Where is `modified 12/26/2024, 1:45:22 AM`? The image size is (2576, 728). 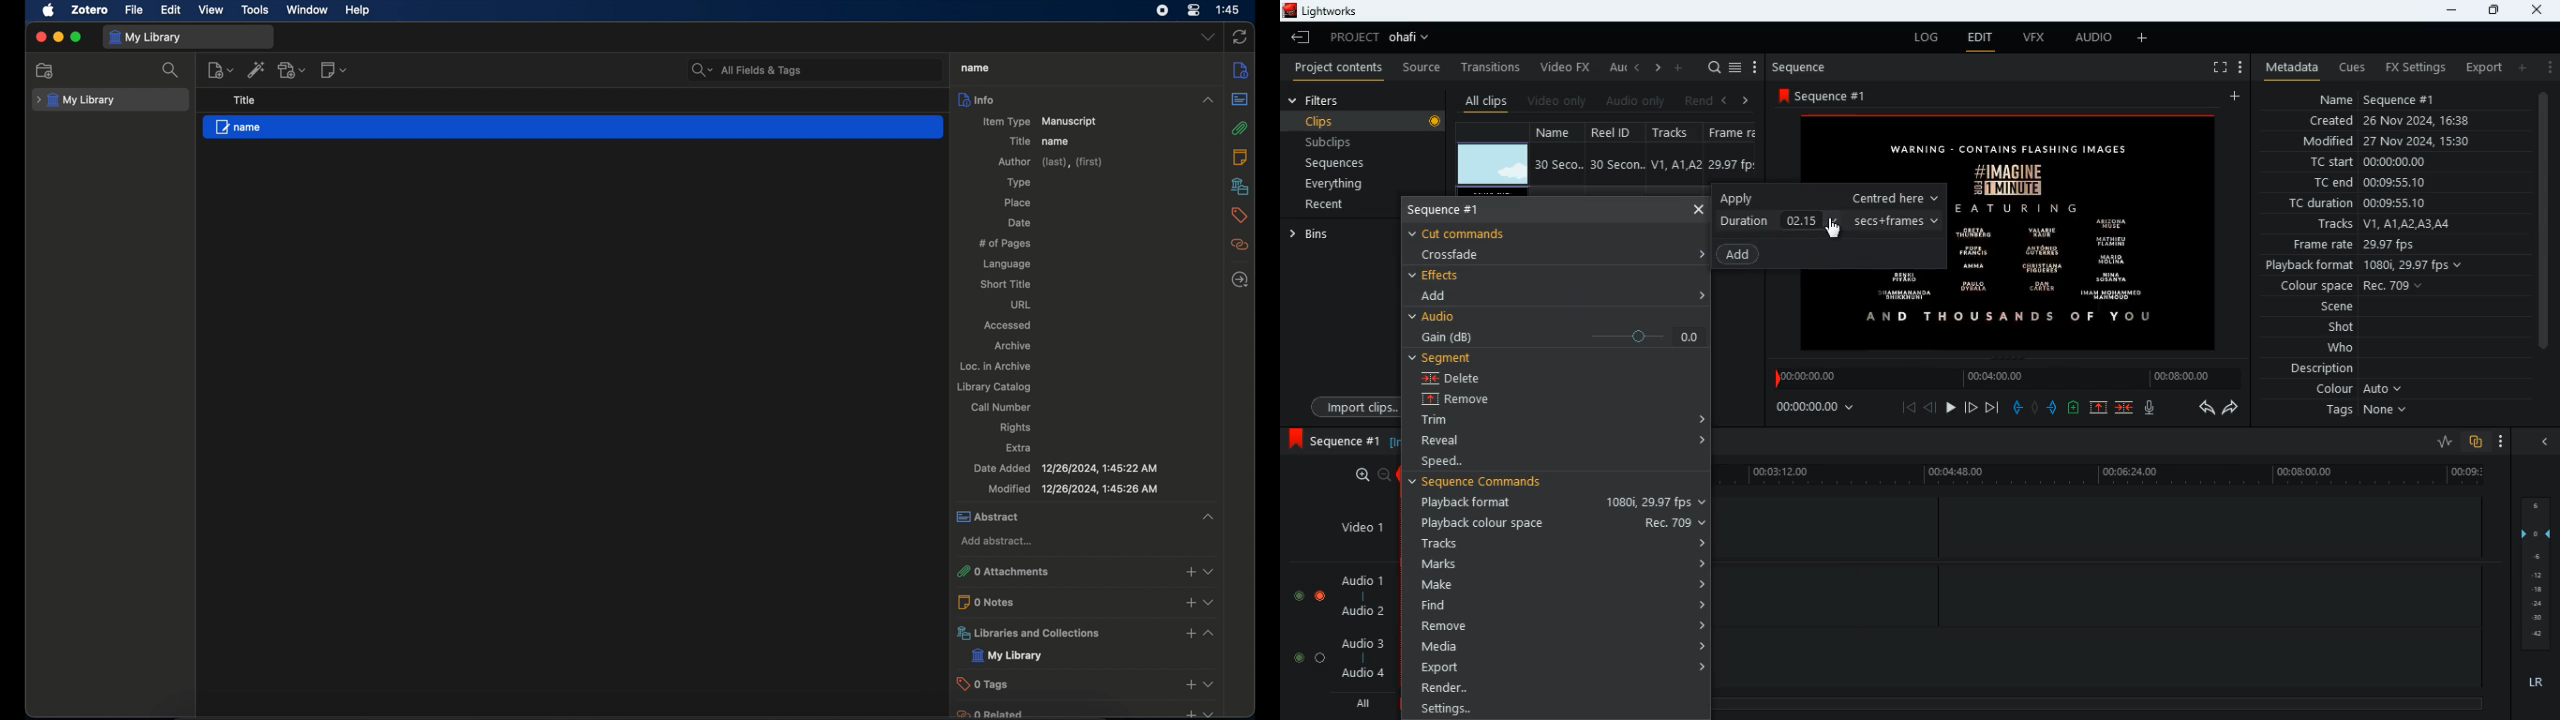 modified 12/26/2024, 1:45:22 AM is located at coordinates (1073, 489).